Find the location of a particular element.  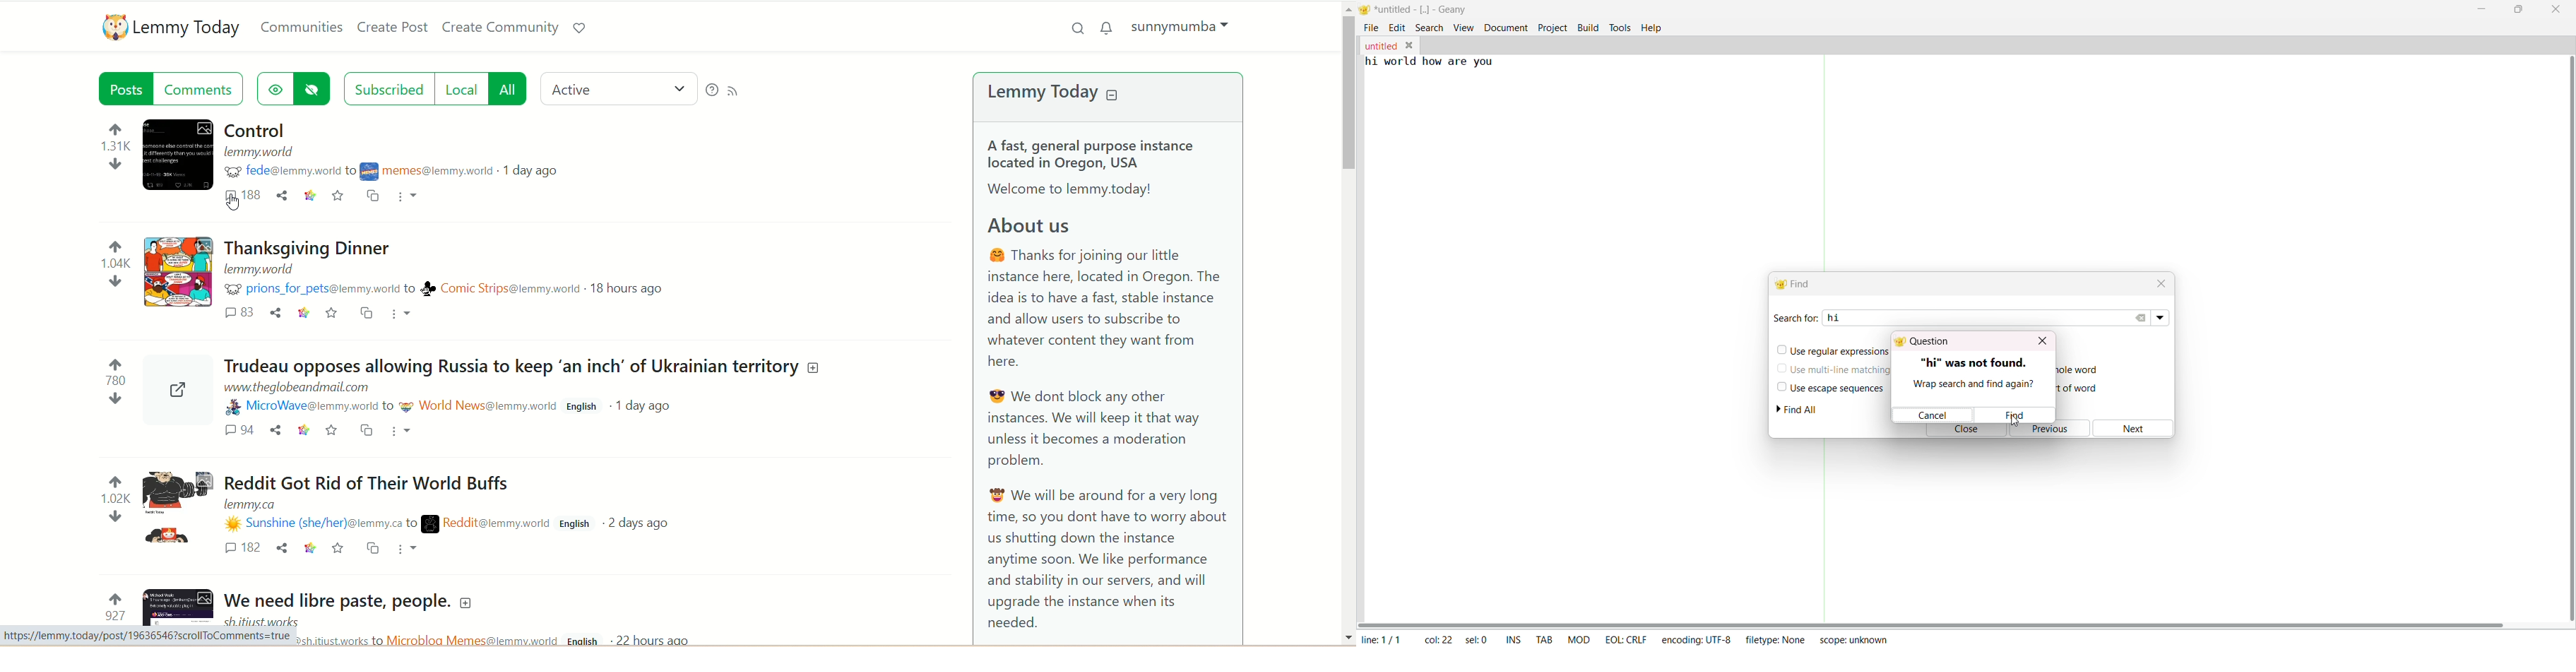

search for: is located at coordinates (1796, 318).